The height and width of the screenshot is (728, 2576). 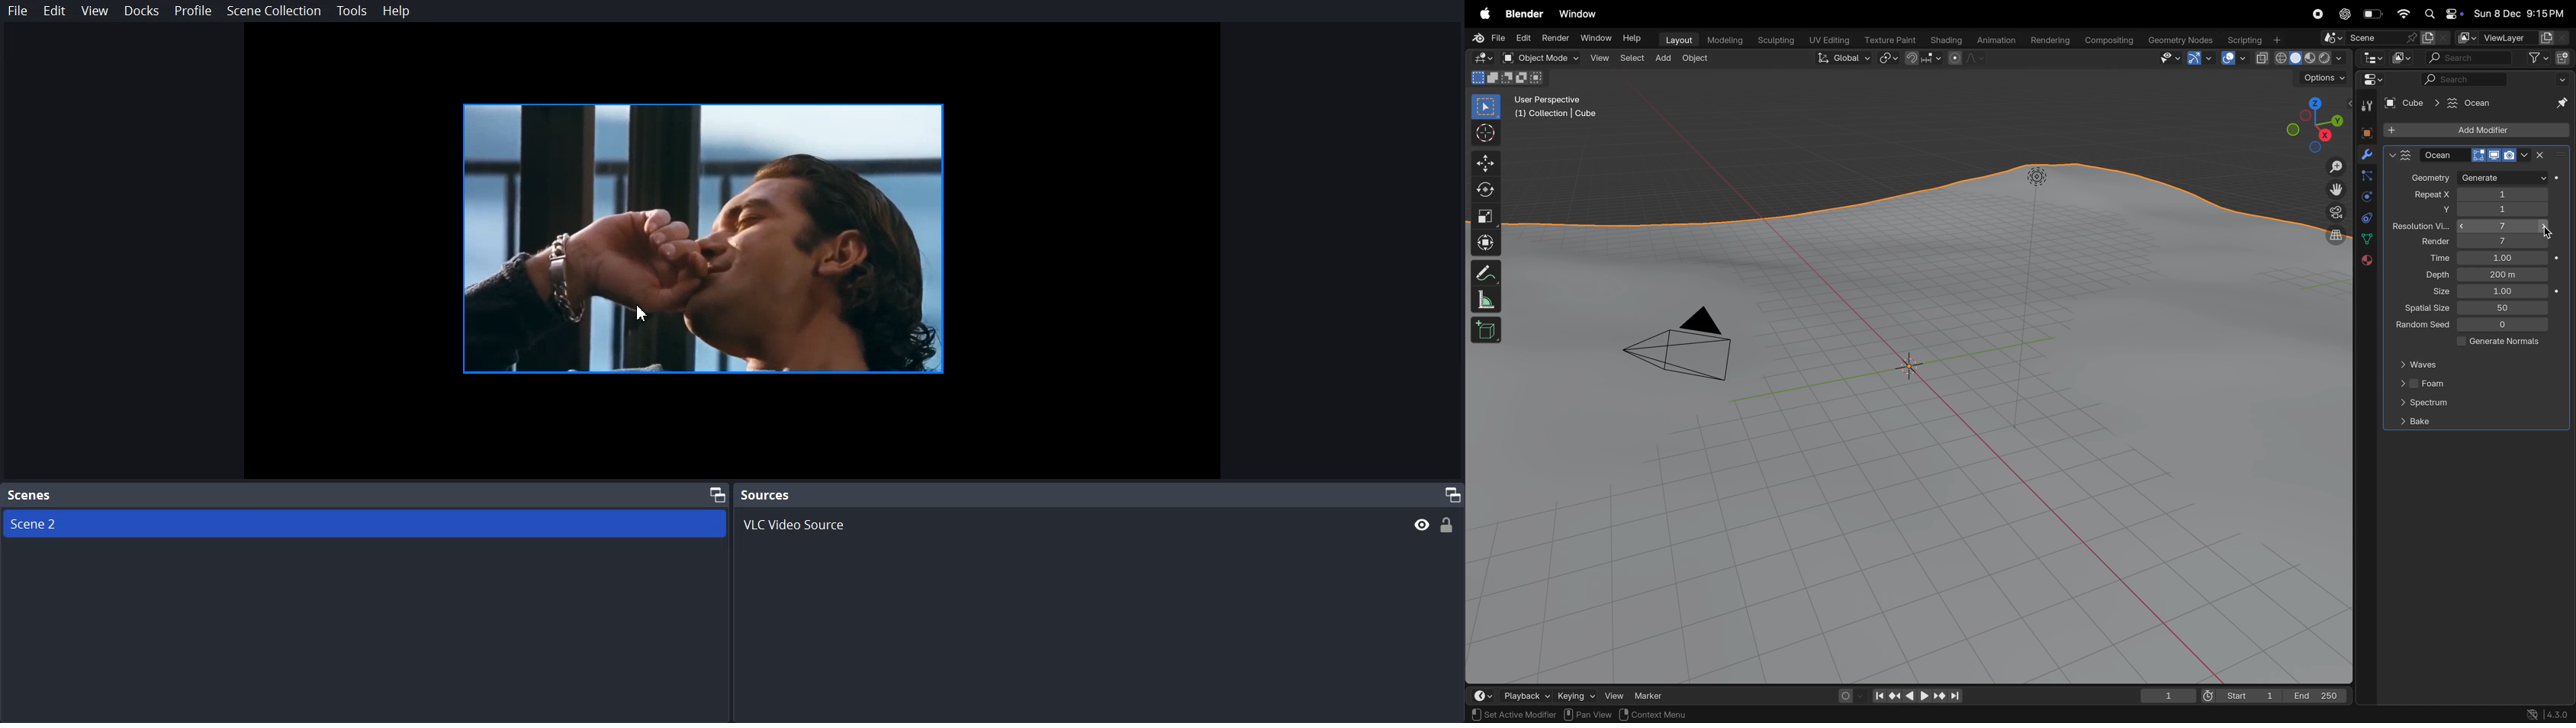 What do you see at coordinates (1064, 522) in the screenshot?
I see `VLC Video source` at bounding box center [1064, 522].